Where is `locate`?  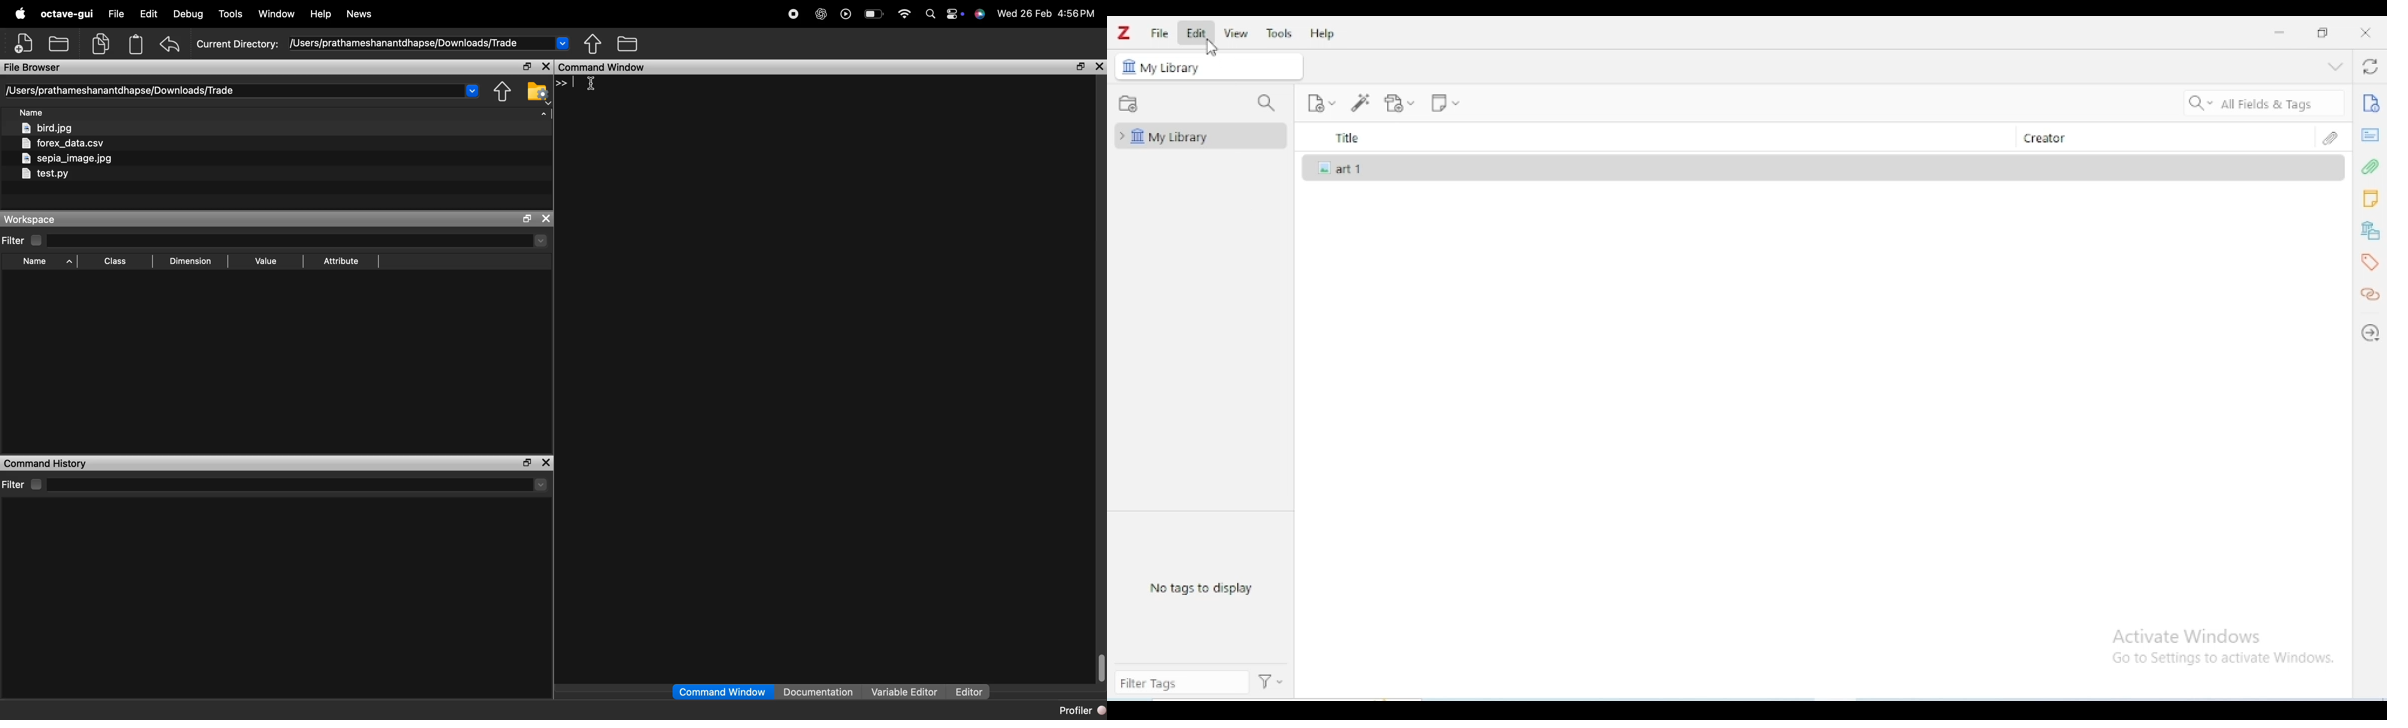 locate is located at coordinates (2371, 333).